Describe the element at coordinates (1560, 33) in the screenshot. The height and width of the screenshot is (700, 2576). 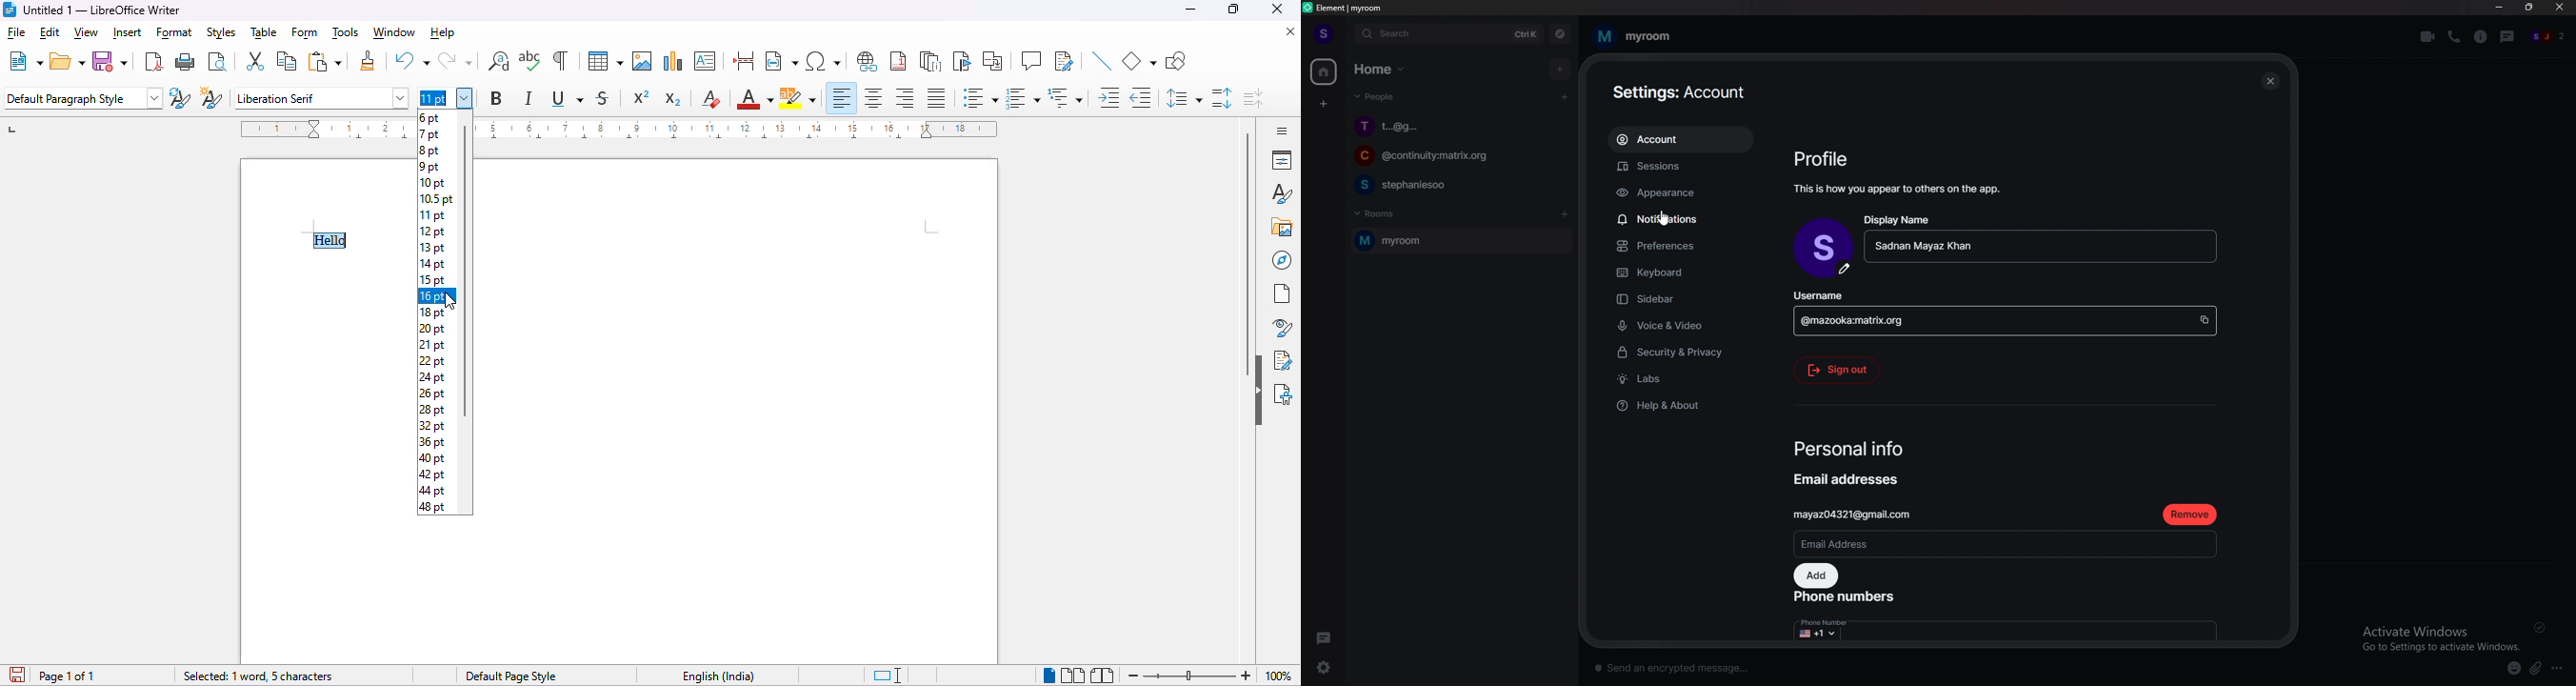
I see `explore` at that location.